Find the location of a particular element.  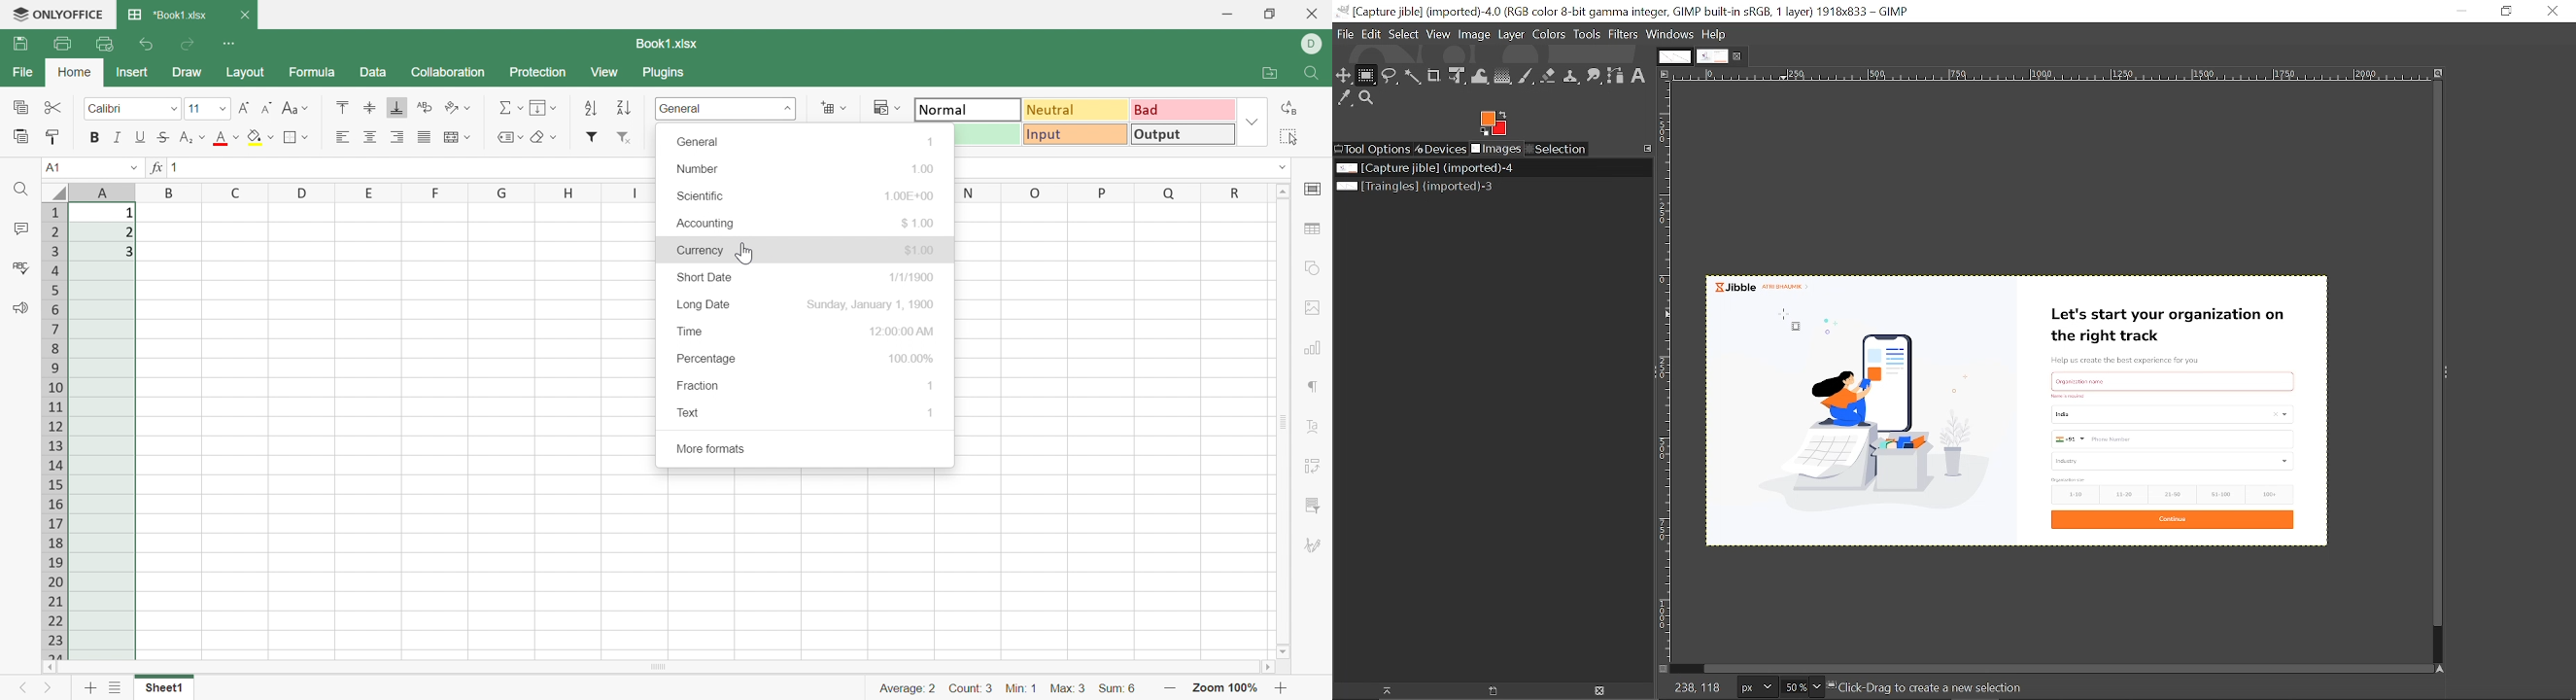

1.00 is located at coordinates (925, 167).